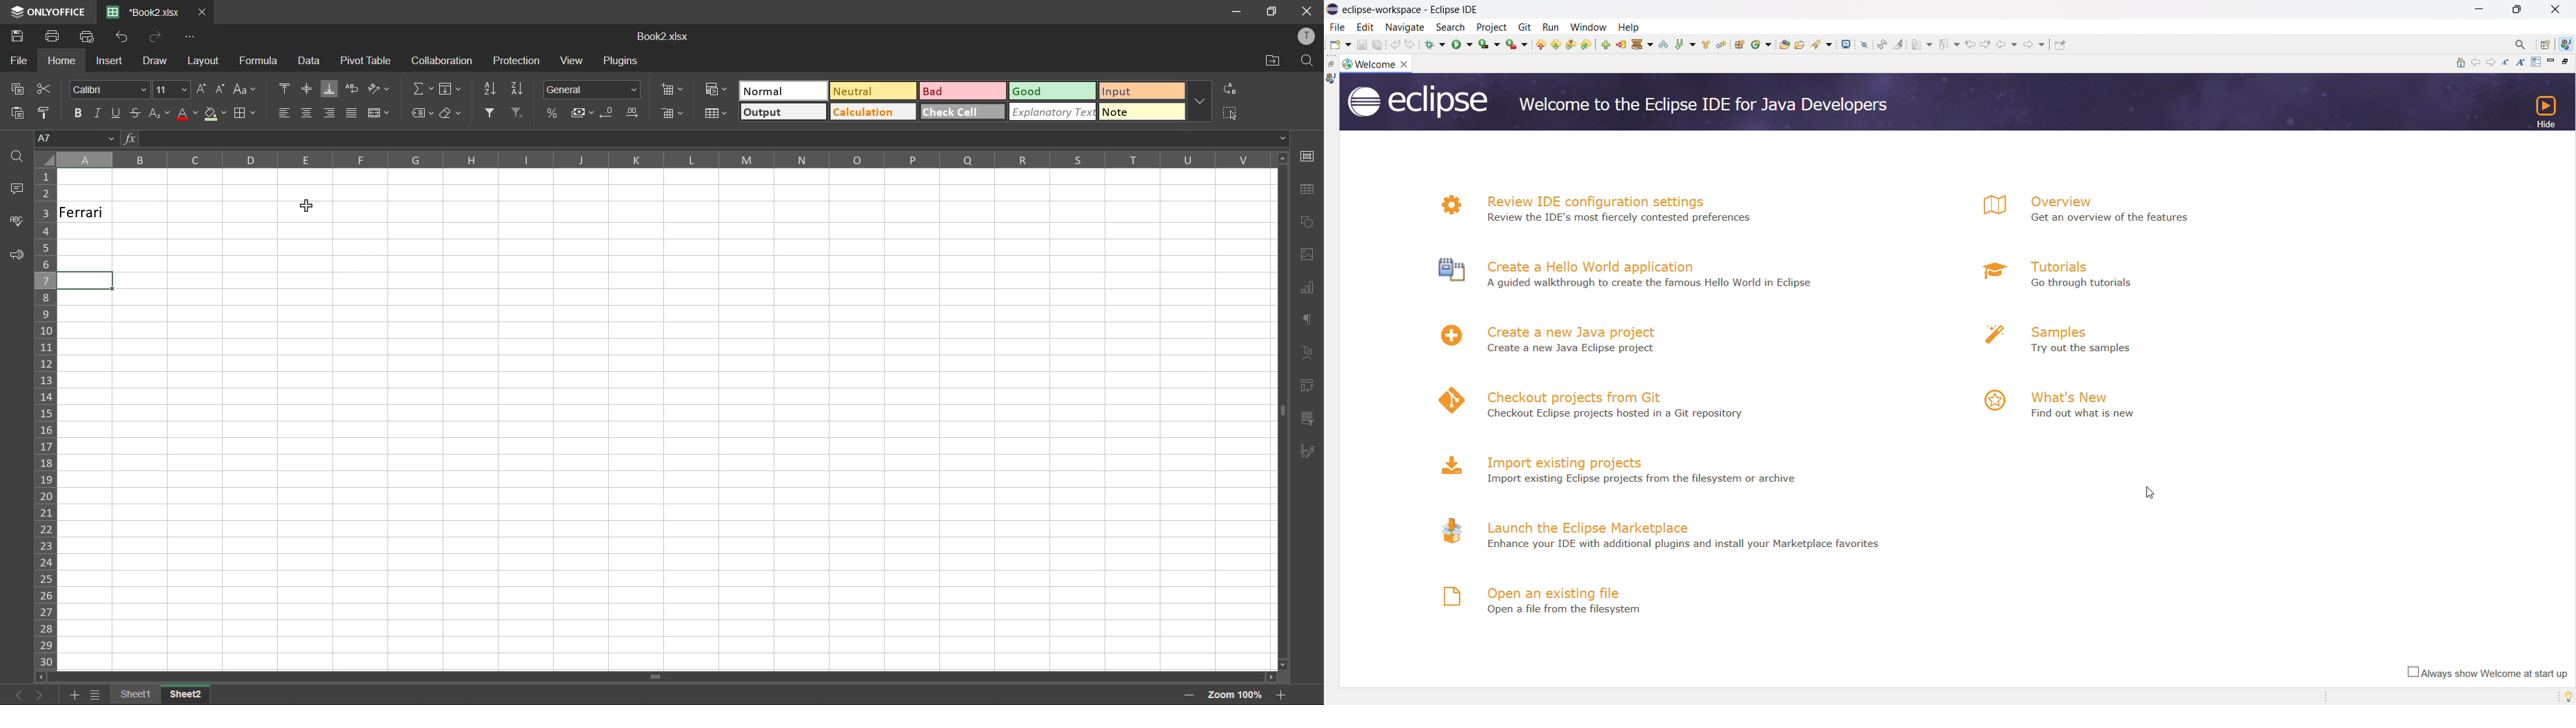 This screenshot has width=2576, height=728. I want to click on font size, so click(172, 90).